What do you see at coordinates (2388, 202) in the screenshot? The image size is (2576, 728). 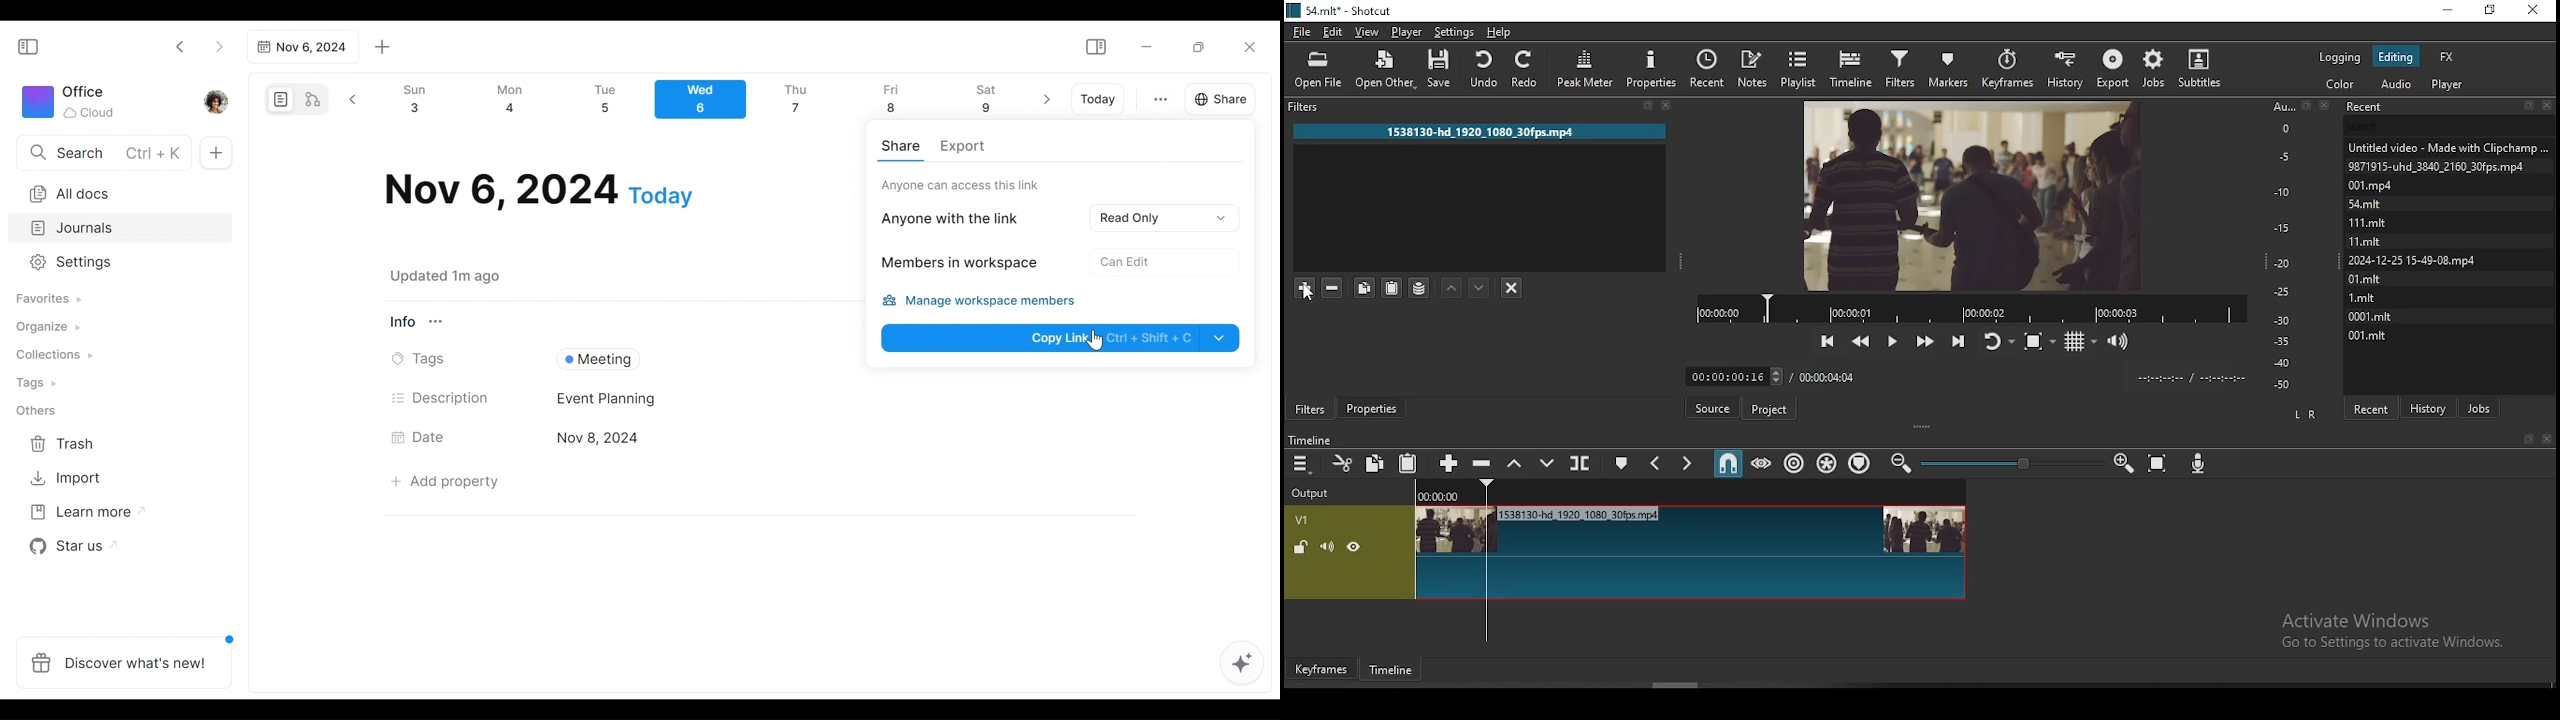 I see `54.mit` at bounding box center [2388, 202].